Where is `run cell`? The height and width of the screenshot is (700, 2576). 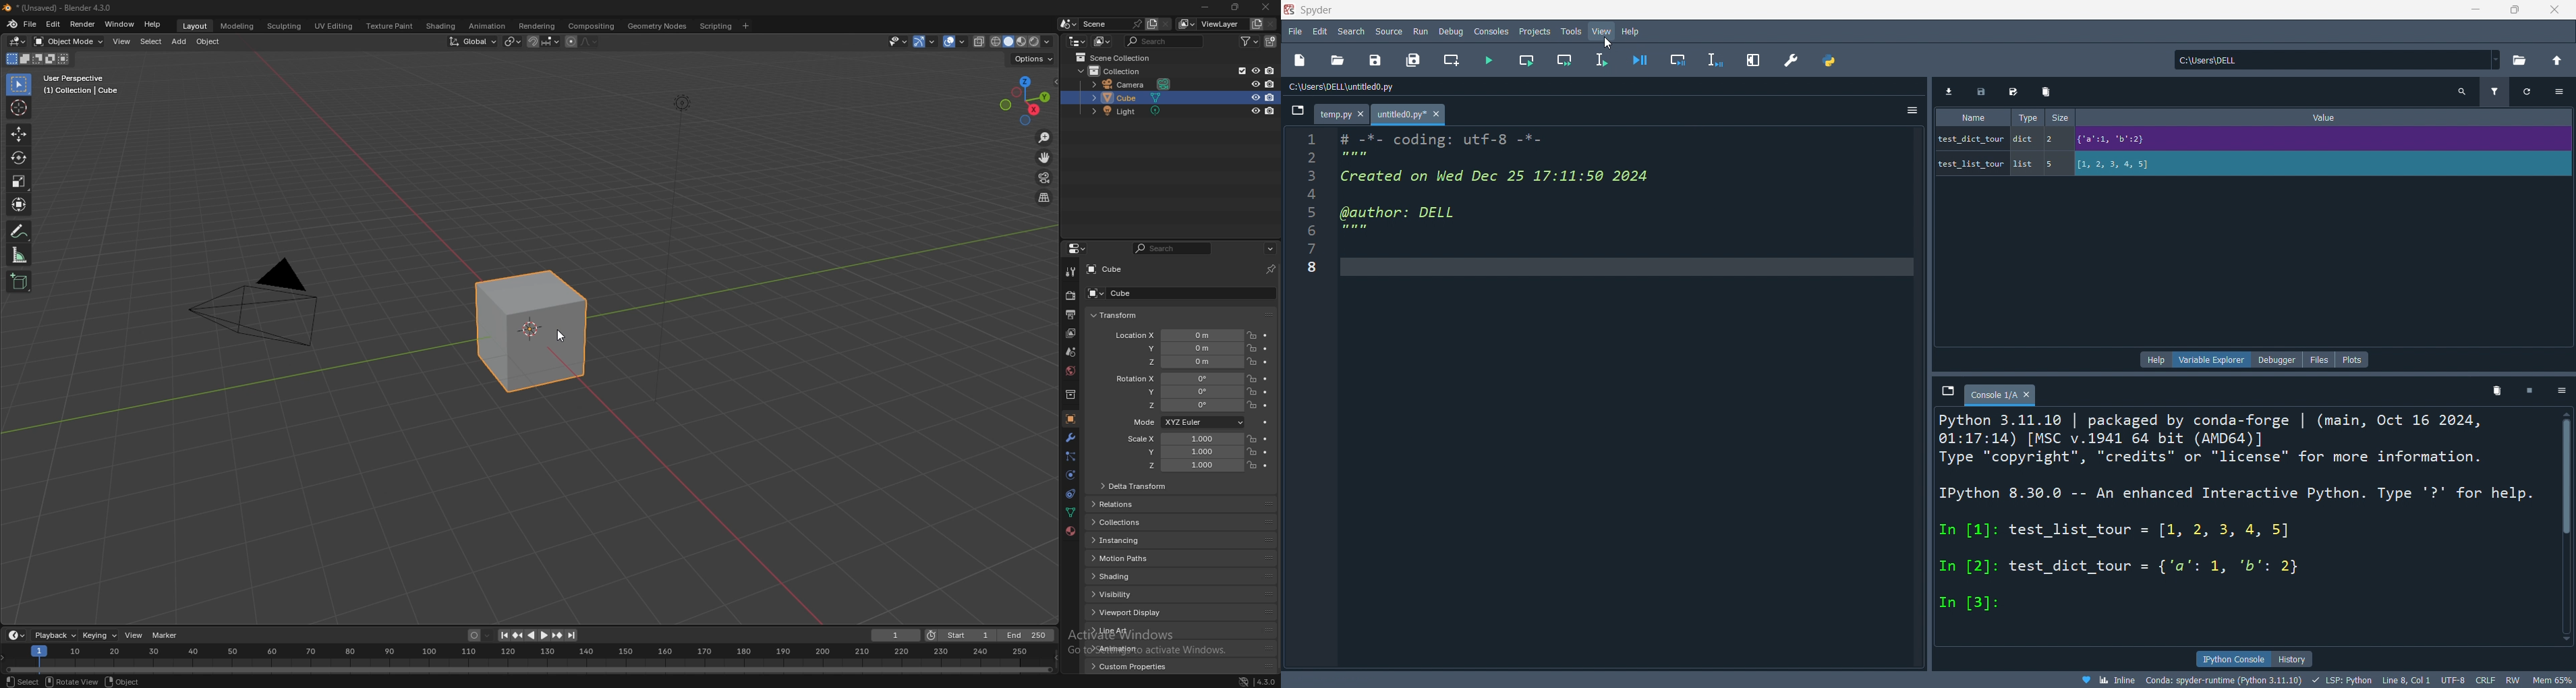
run cell is located at coordinates (1526, 61).